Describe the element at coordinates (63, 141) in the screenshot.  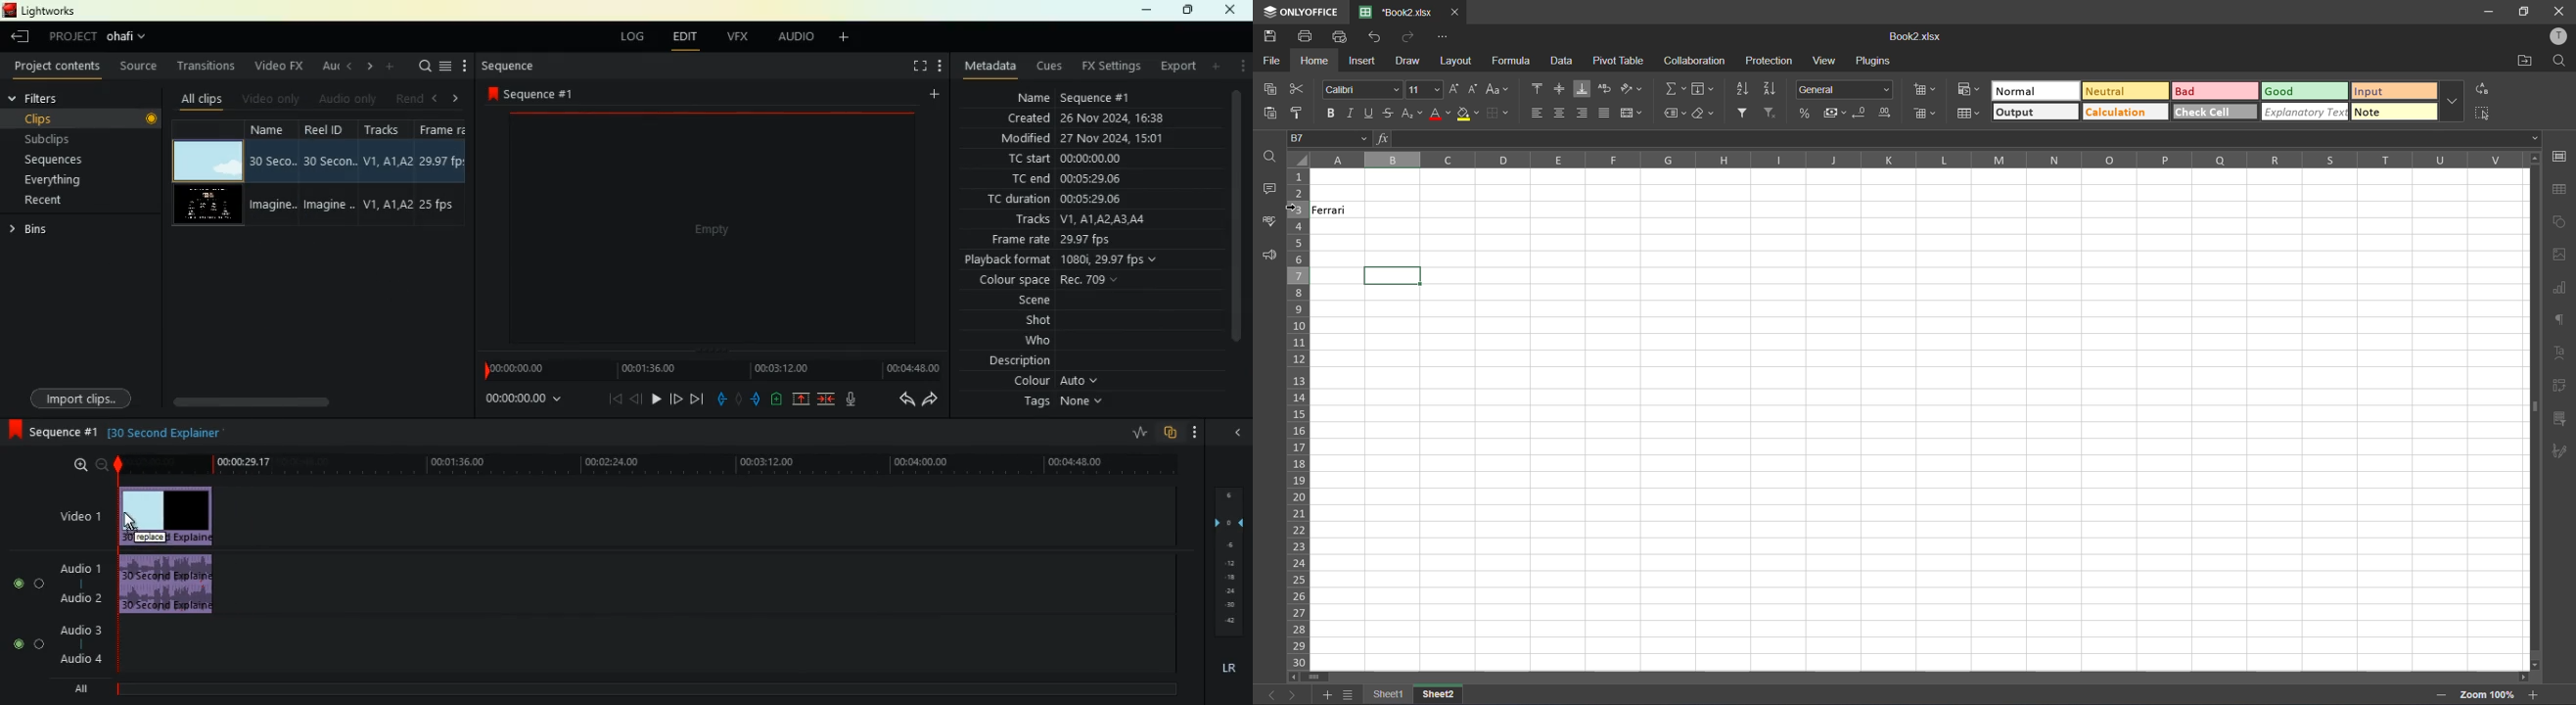
I see `subclips` at that location.